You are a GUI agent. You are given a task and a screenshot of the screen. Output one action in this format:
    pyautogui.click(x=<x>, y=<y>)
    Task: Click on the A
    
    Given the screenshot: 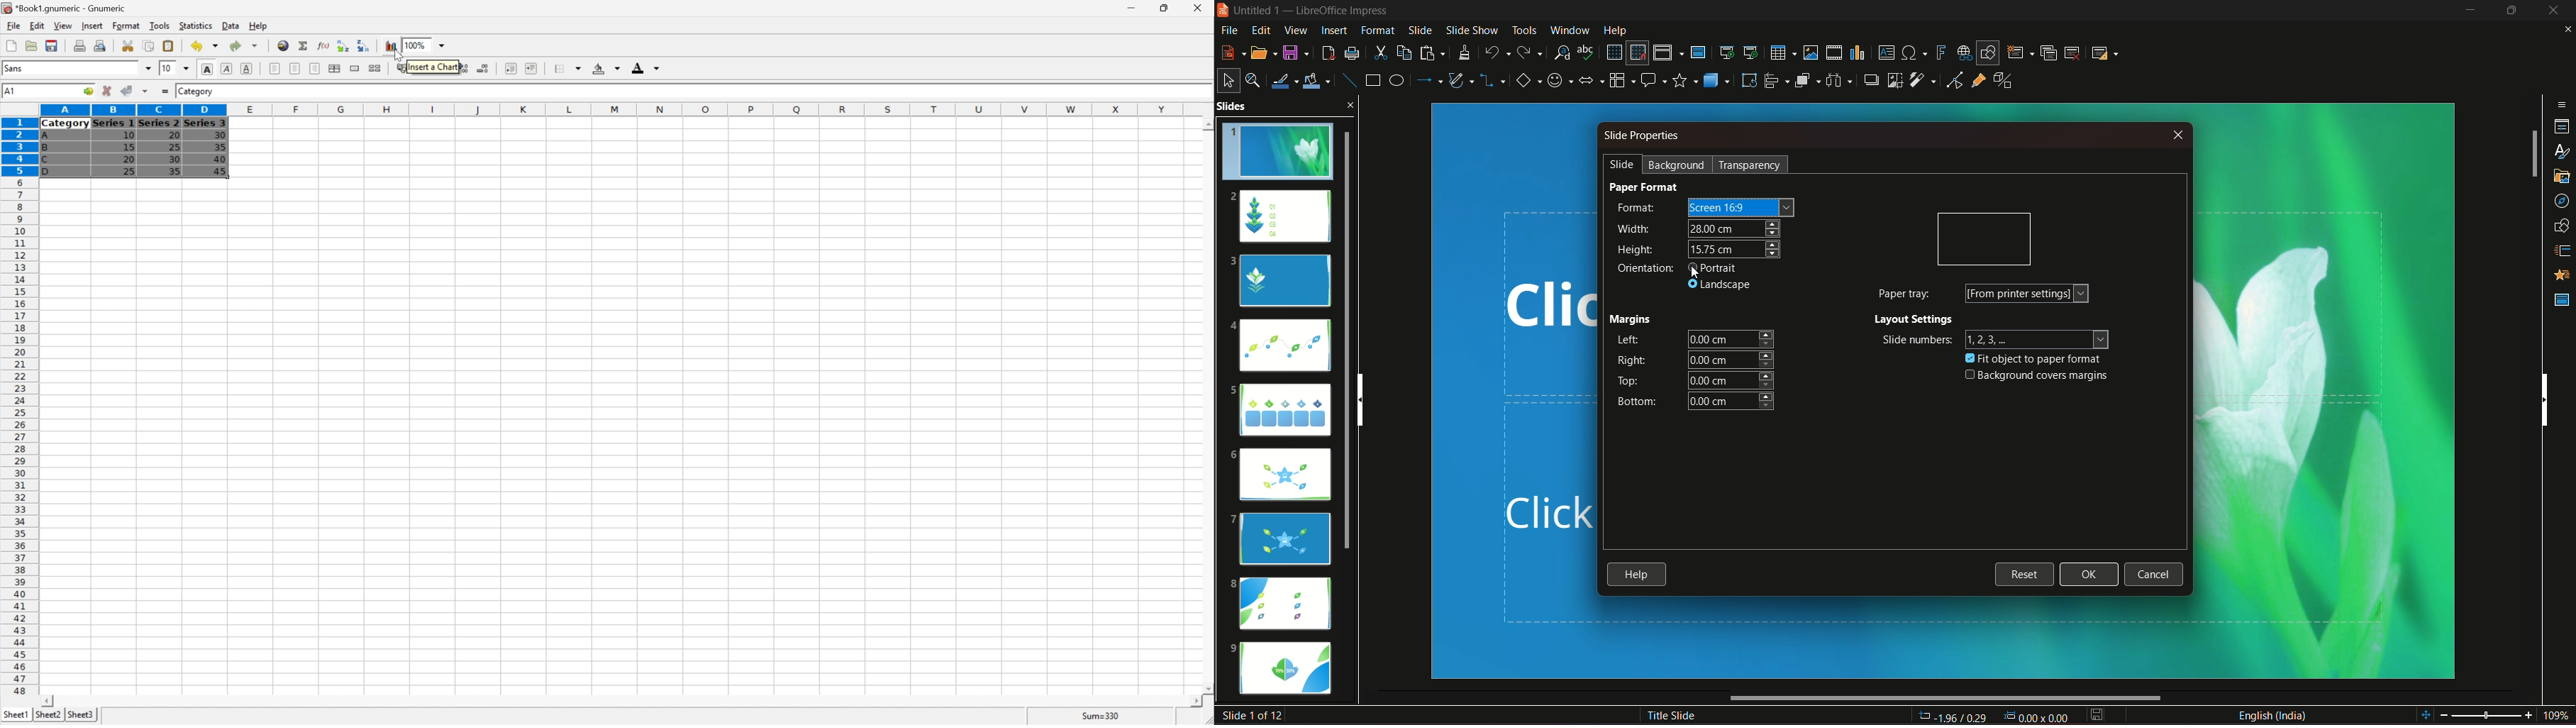 What is the action you would take?
    pyautogui.click(x=46, y=137)
    